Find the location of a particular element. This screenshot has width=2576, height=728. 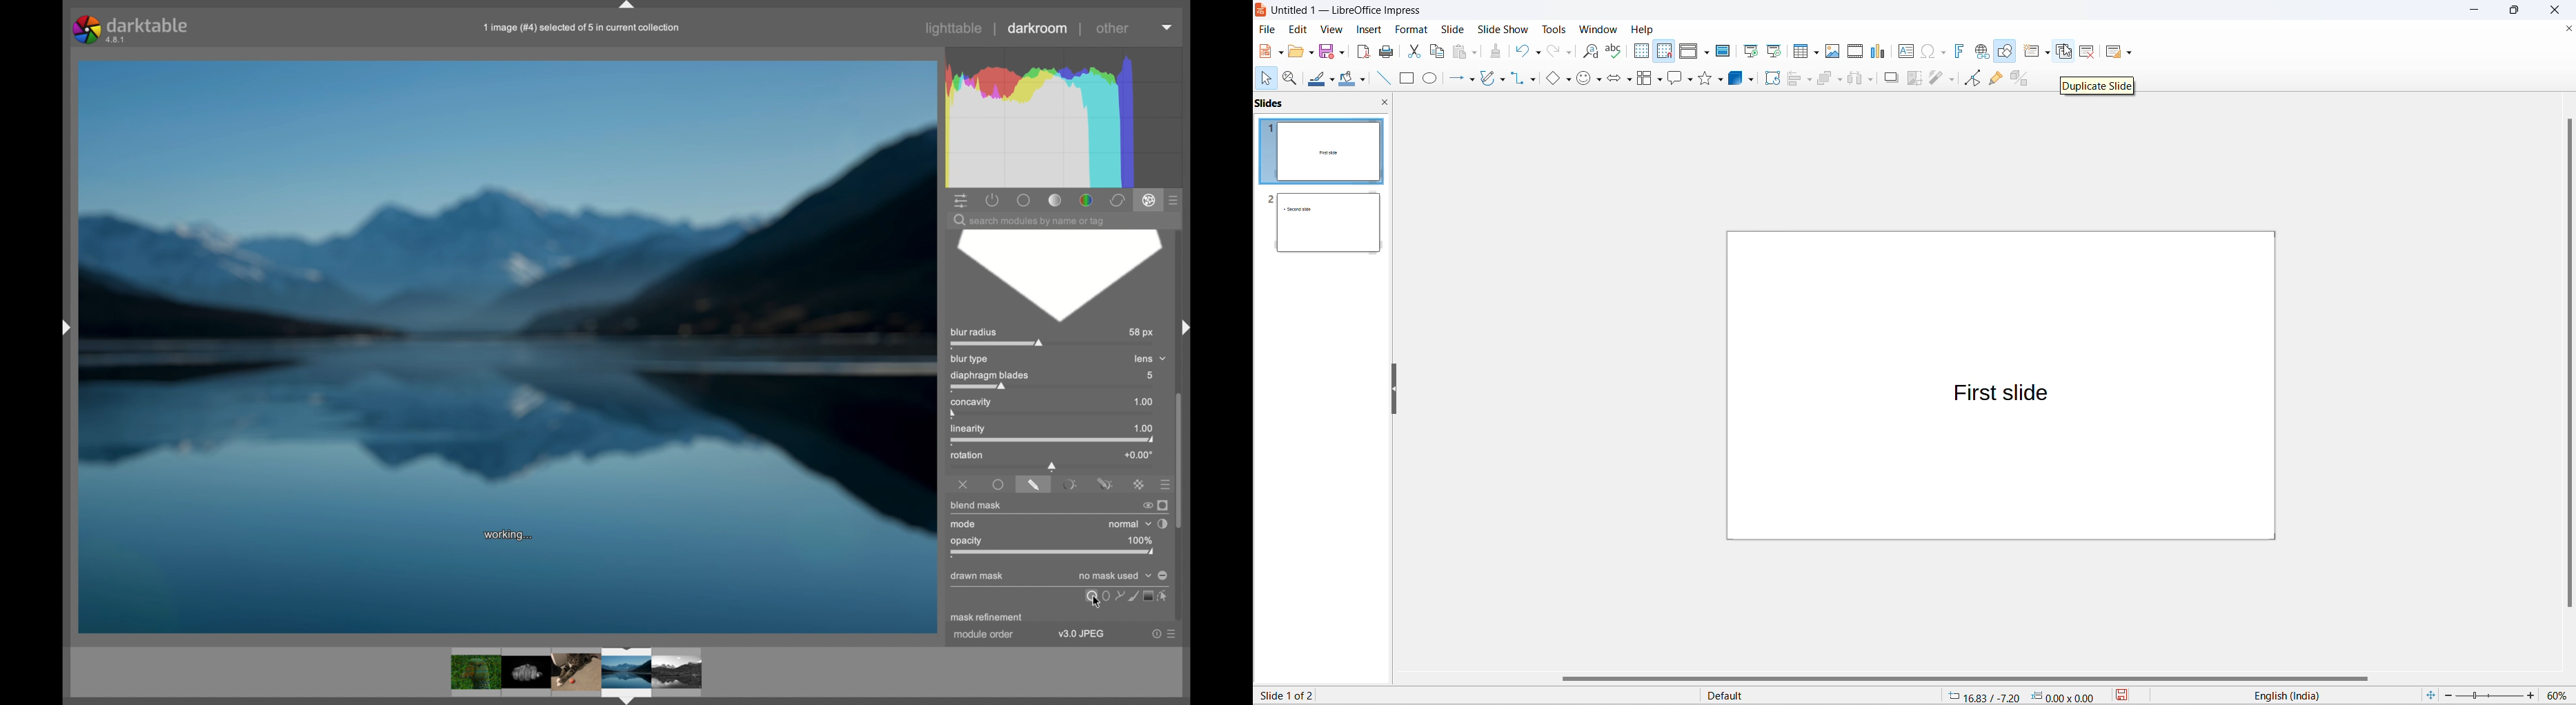

file is located at coordinates (1270, 29).